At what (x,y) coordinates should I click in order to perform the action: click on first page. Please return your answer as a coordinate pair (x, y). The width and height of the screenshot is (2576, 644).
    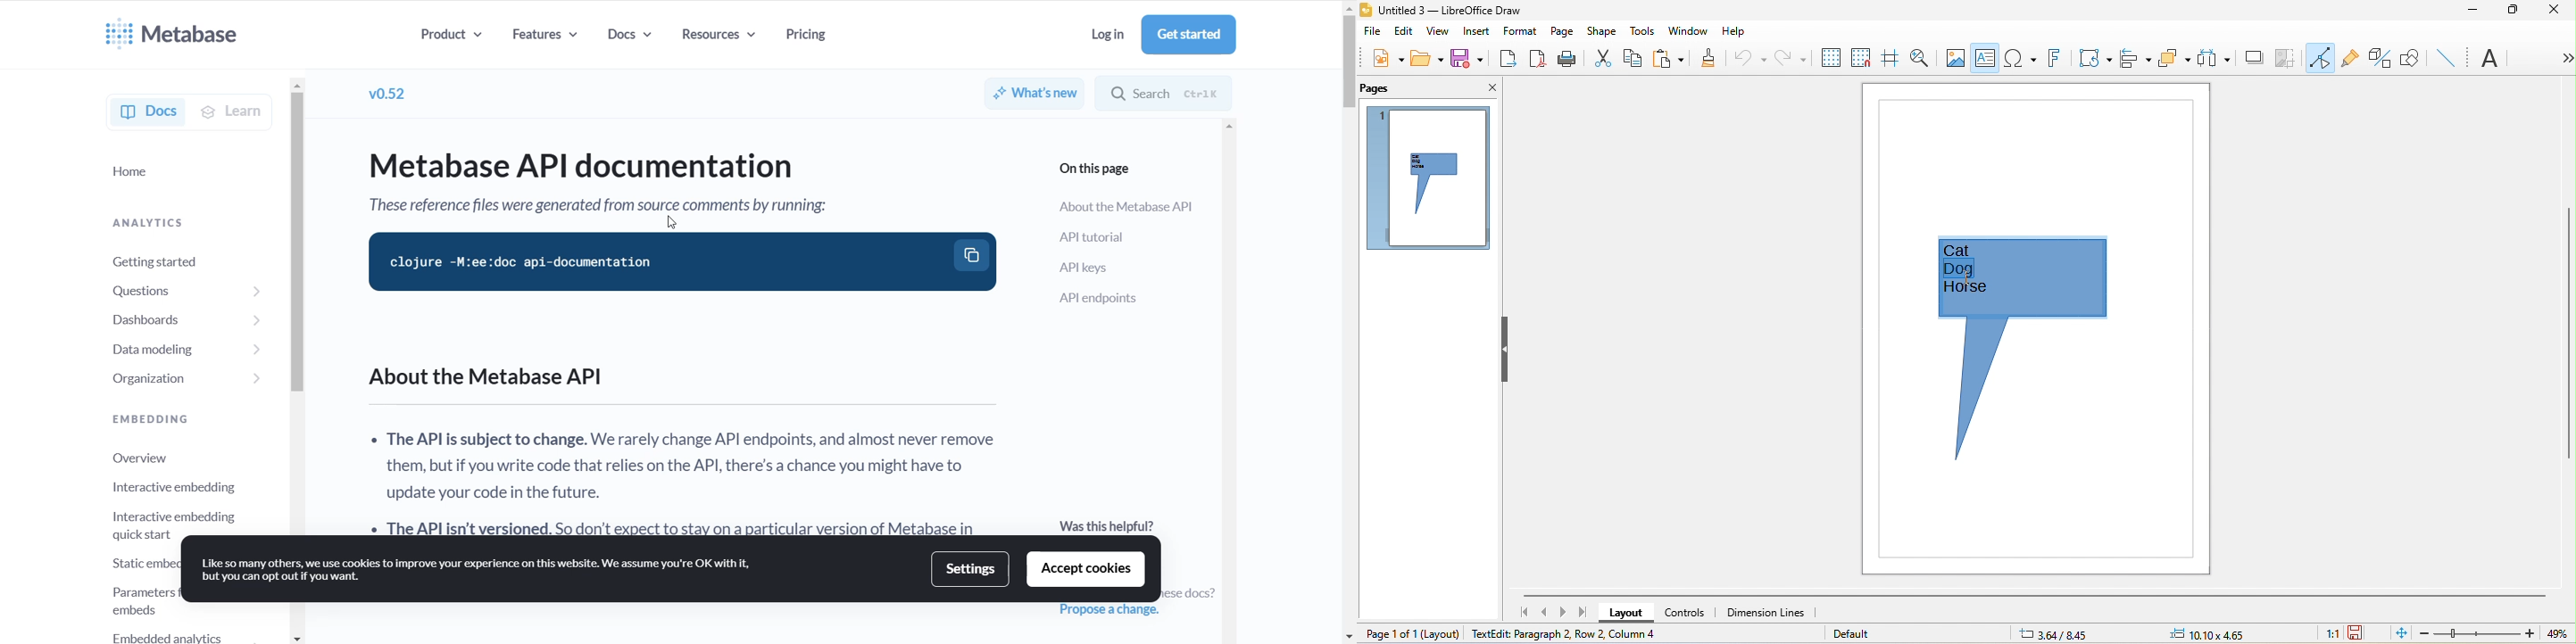
    Looking at the image, I should click on (1526, 612).